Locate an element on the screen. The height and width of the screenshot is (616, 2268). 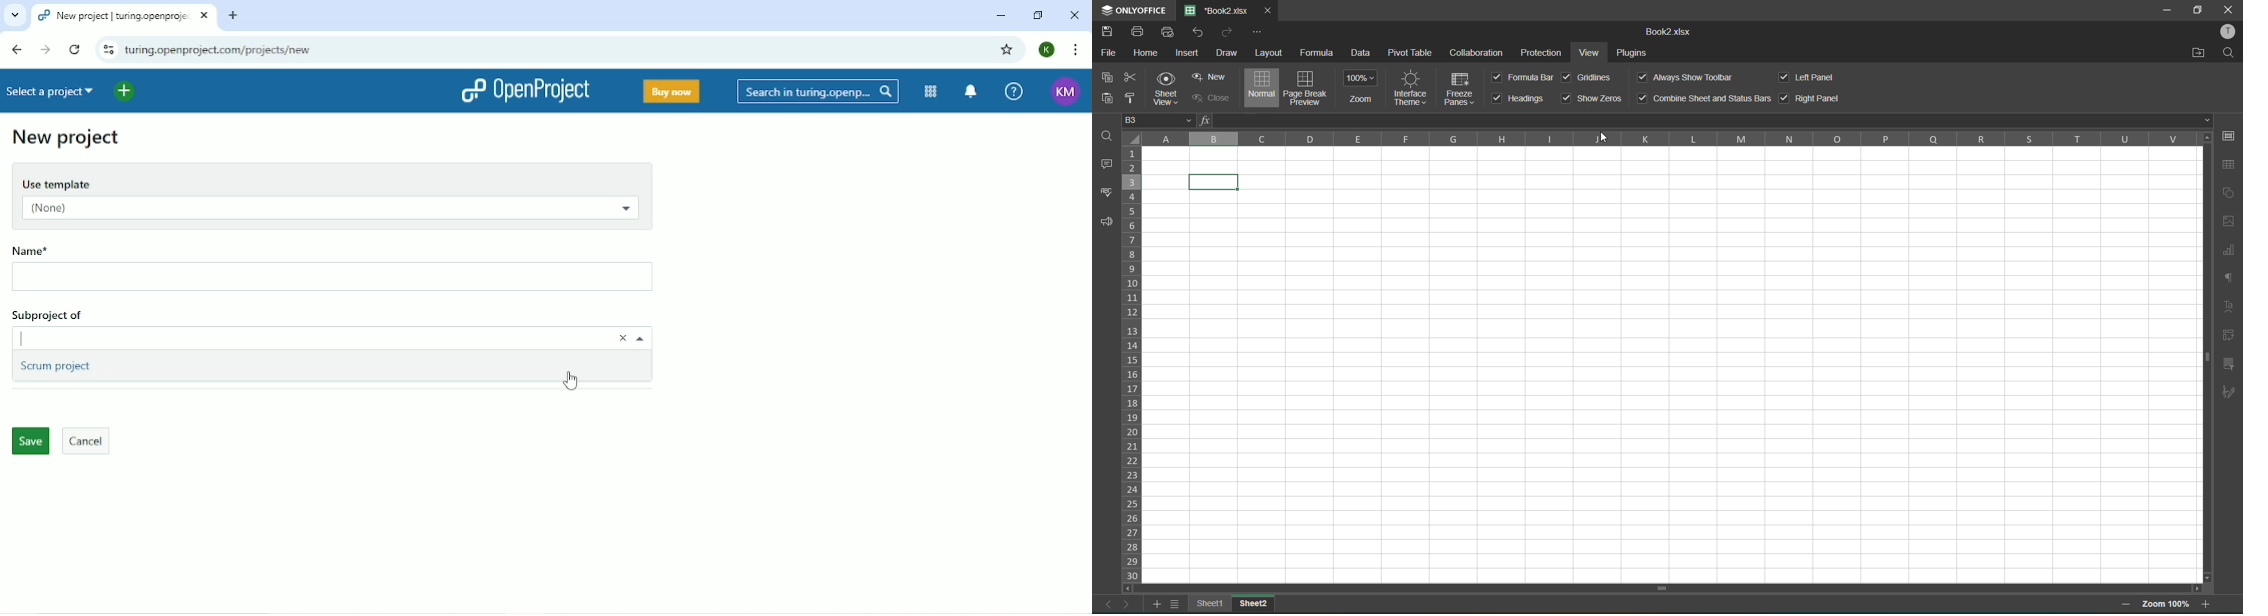
file is located at coordinates (1111, 54).